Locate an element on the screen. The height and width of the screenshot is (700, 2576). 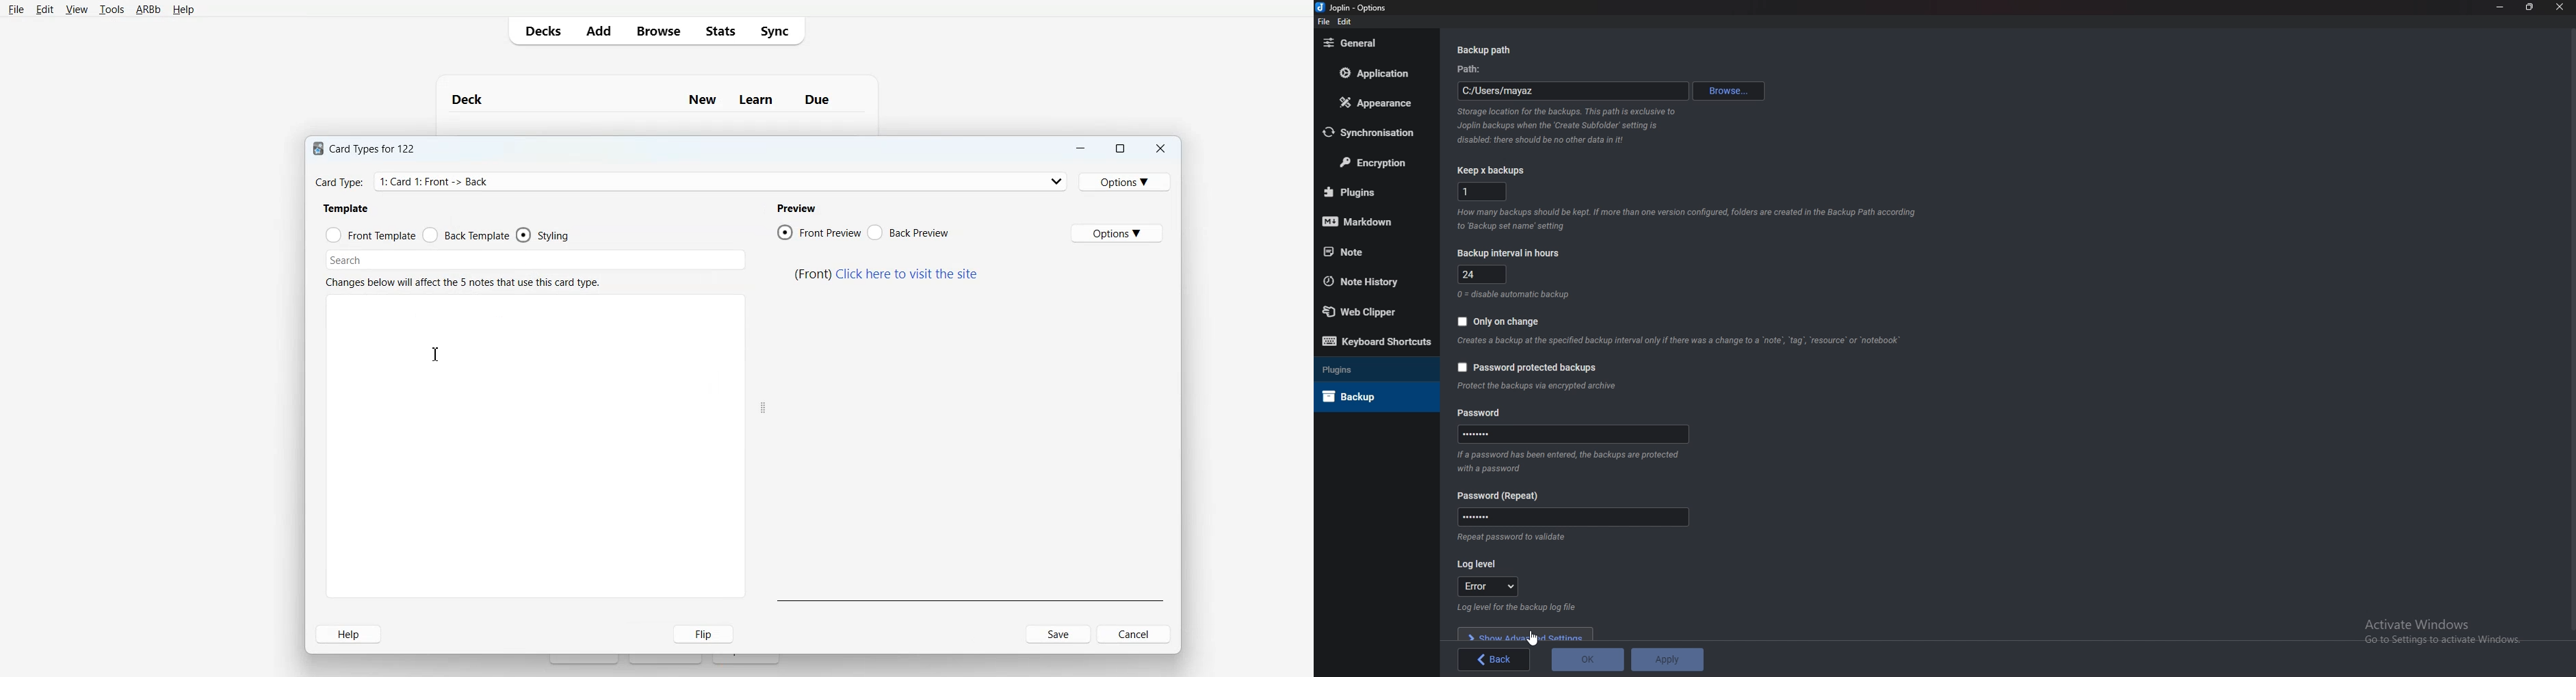
Search Bar is located at coordinates (536, 258).